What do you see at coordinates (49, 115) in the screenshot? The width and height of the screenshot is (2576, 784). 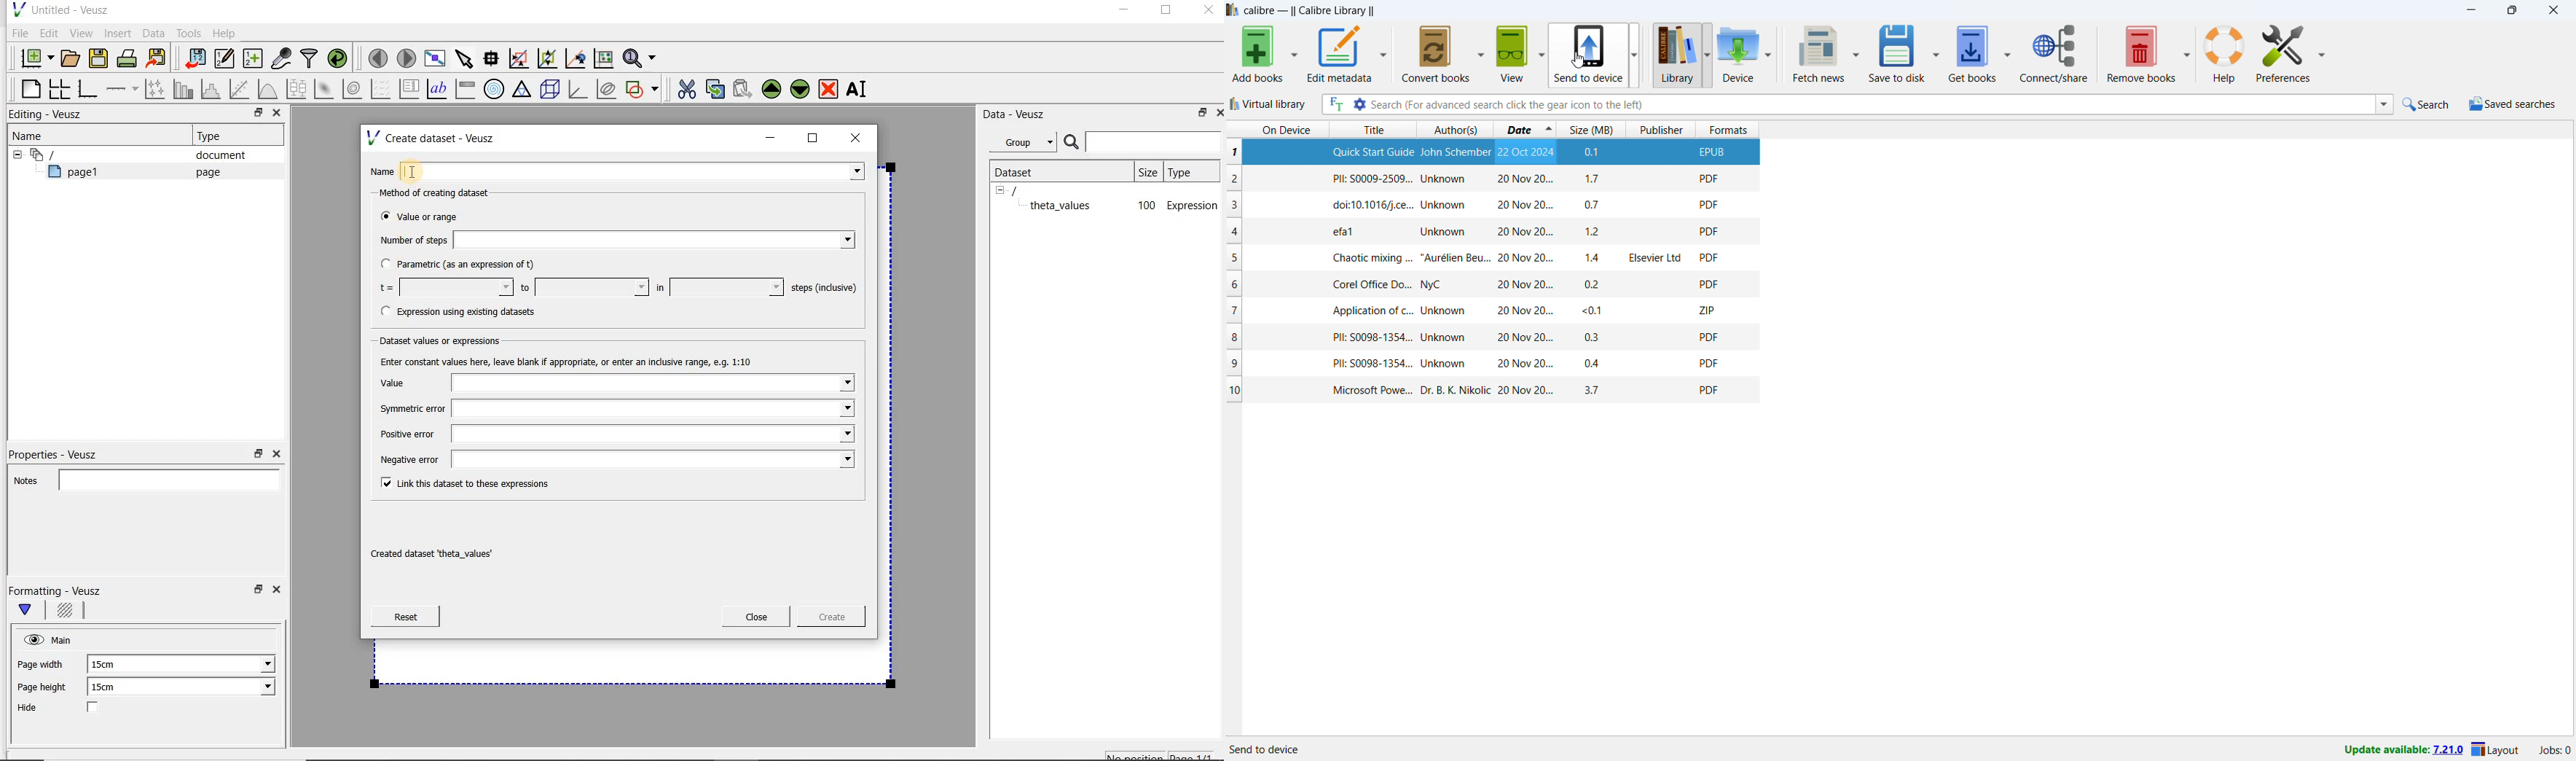 I see `Editing - Veusz` at bounding box center [49, 115].